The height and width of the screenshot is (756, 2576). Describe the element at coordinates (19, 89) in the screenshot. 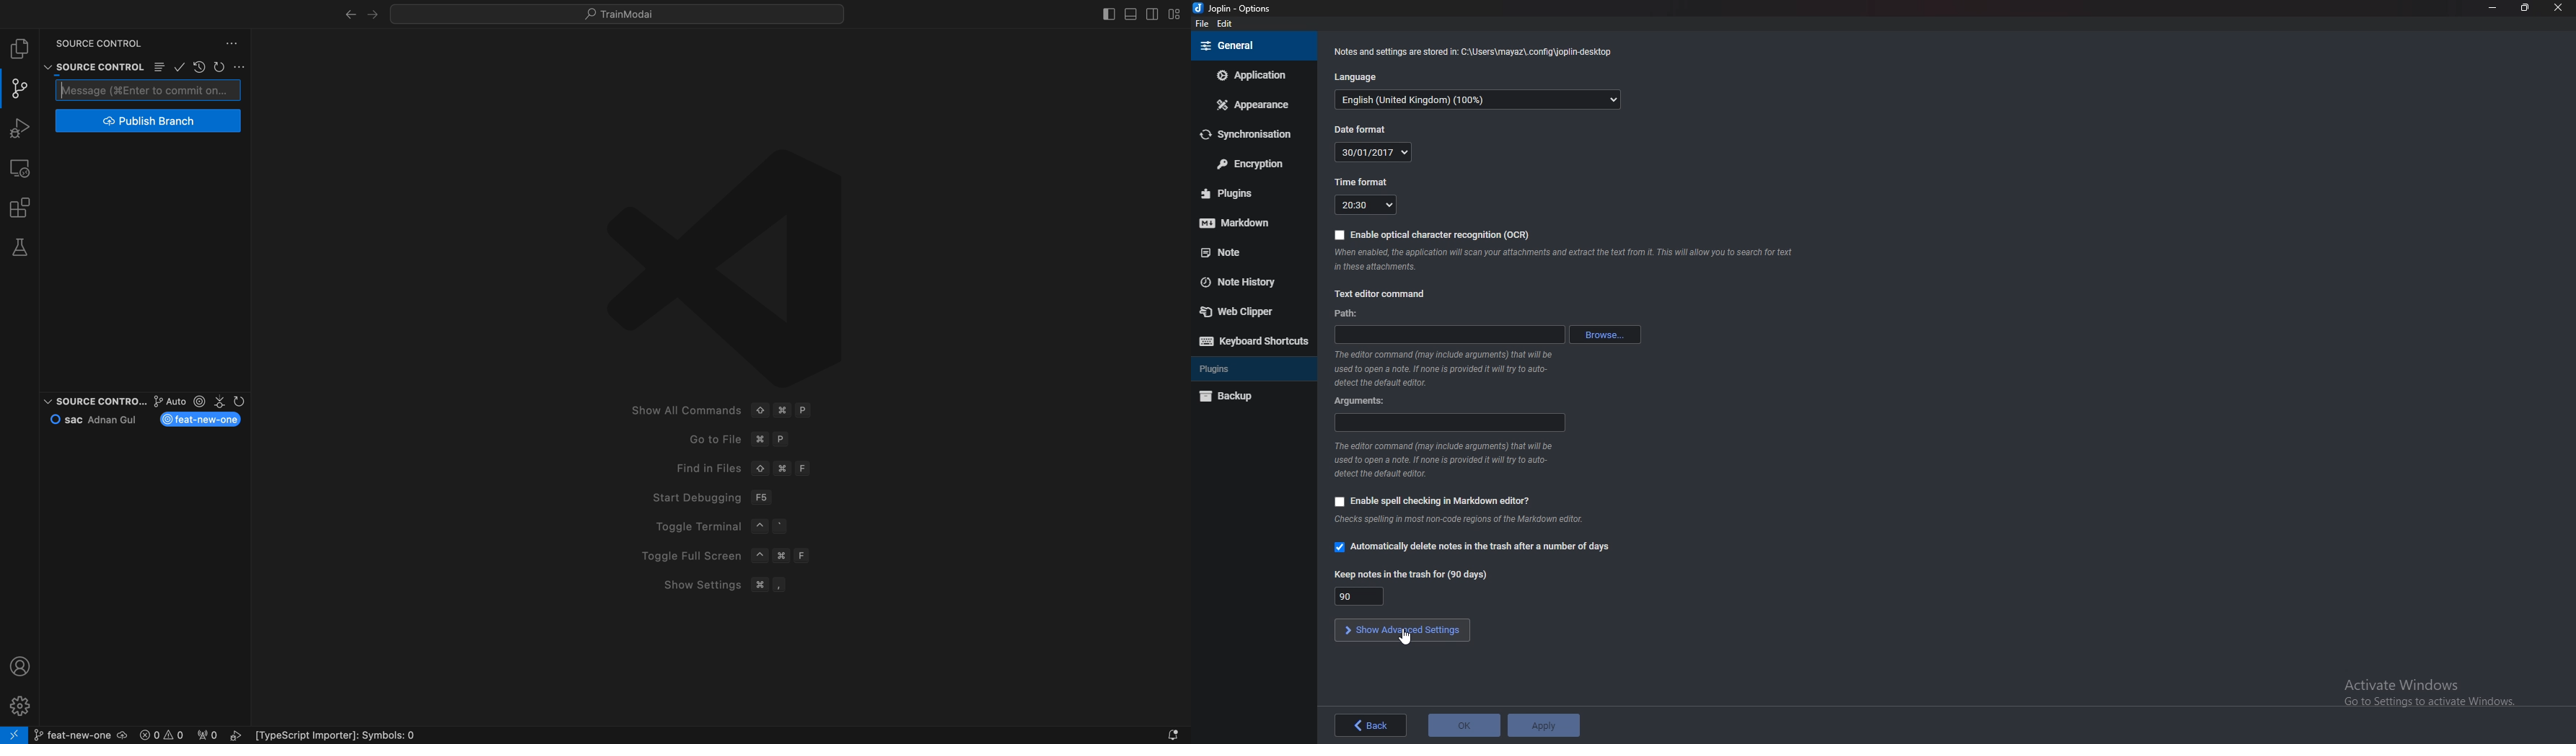

I see `git panel` at that location.